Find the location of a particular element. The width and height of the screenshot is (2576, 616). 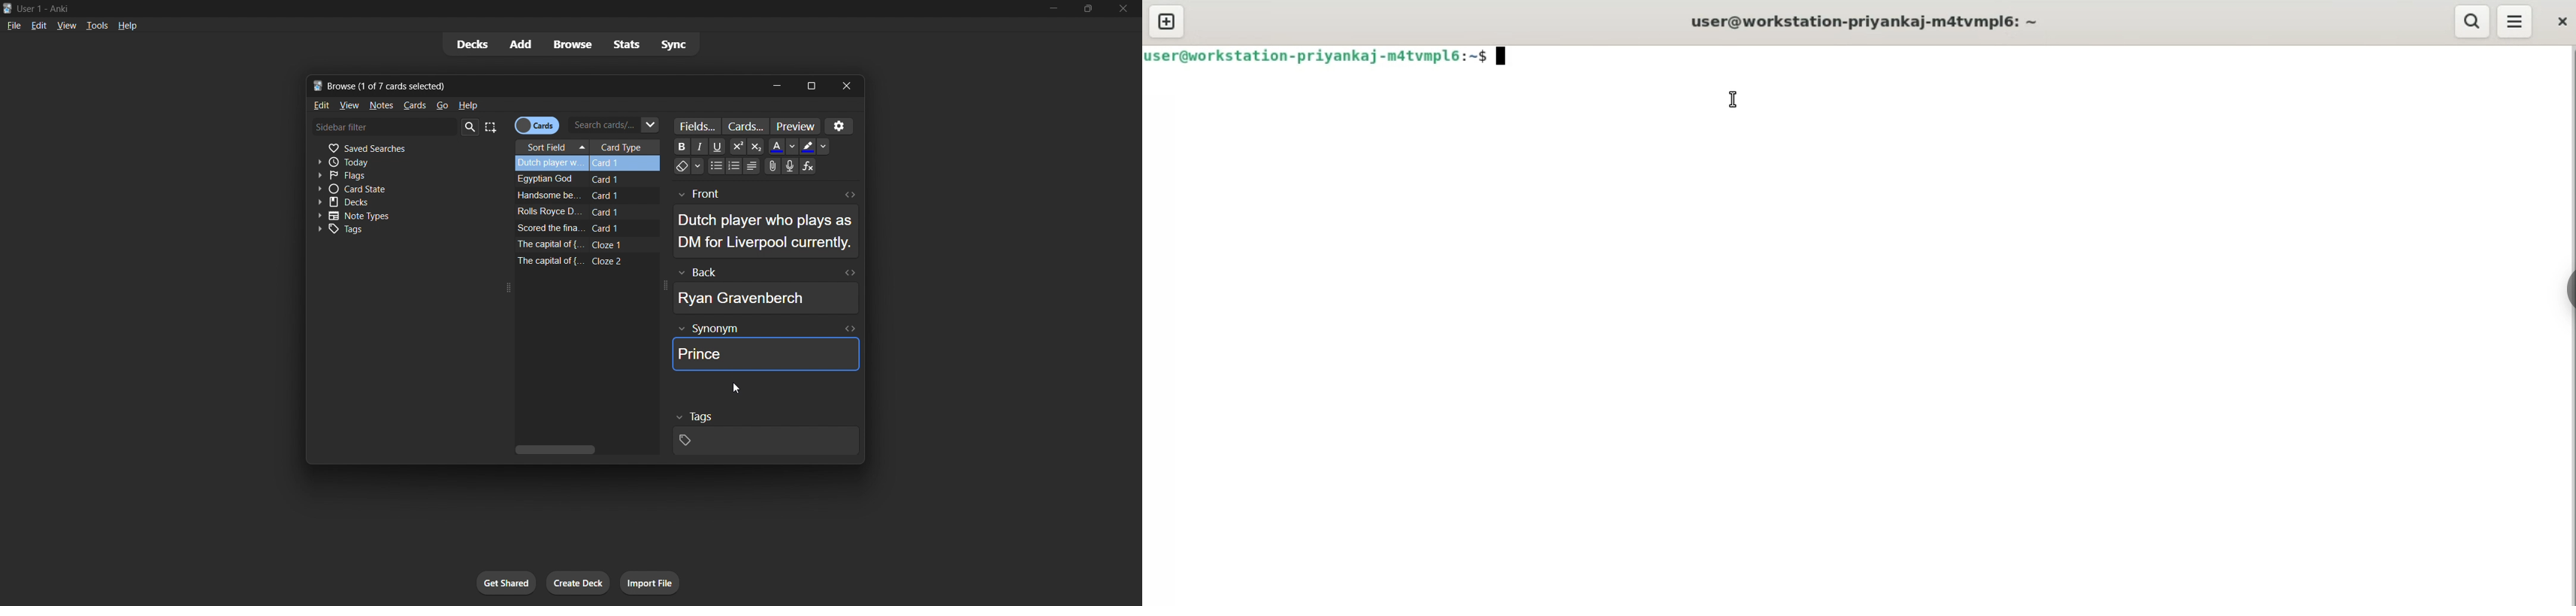

stats is located at coordinates (625, 45).